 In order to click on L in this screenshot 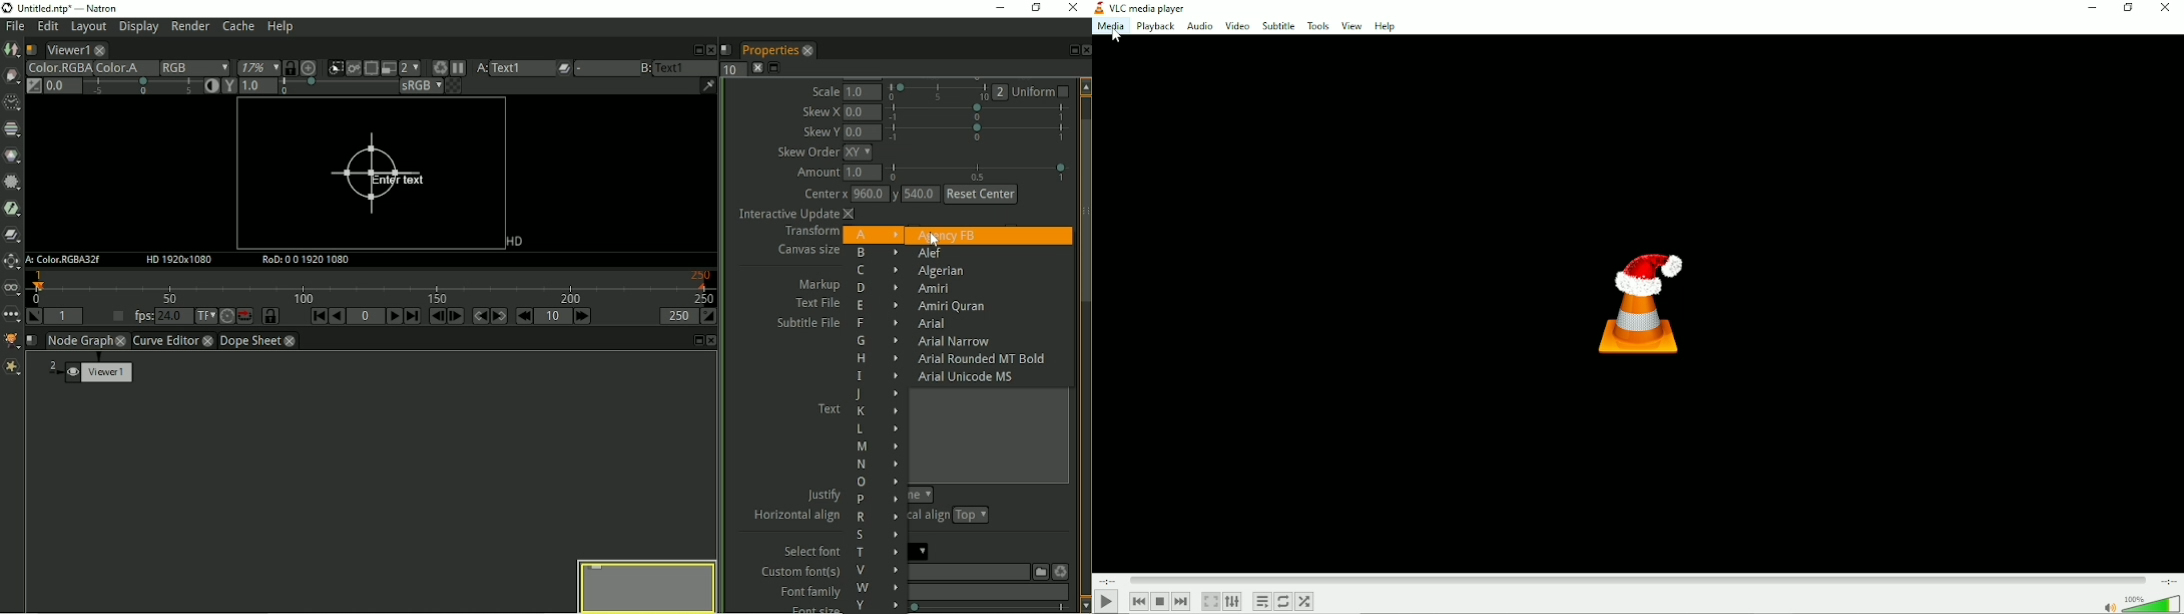, I will do `click(876, 429)`.